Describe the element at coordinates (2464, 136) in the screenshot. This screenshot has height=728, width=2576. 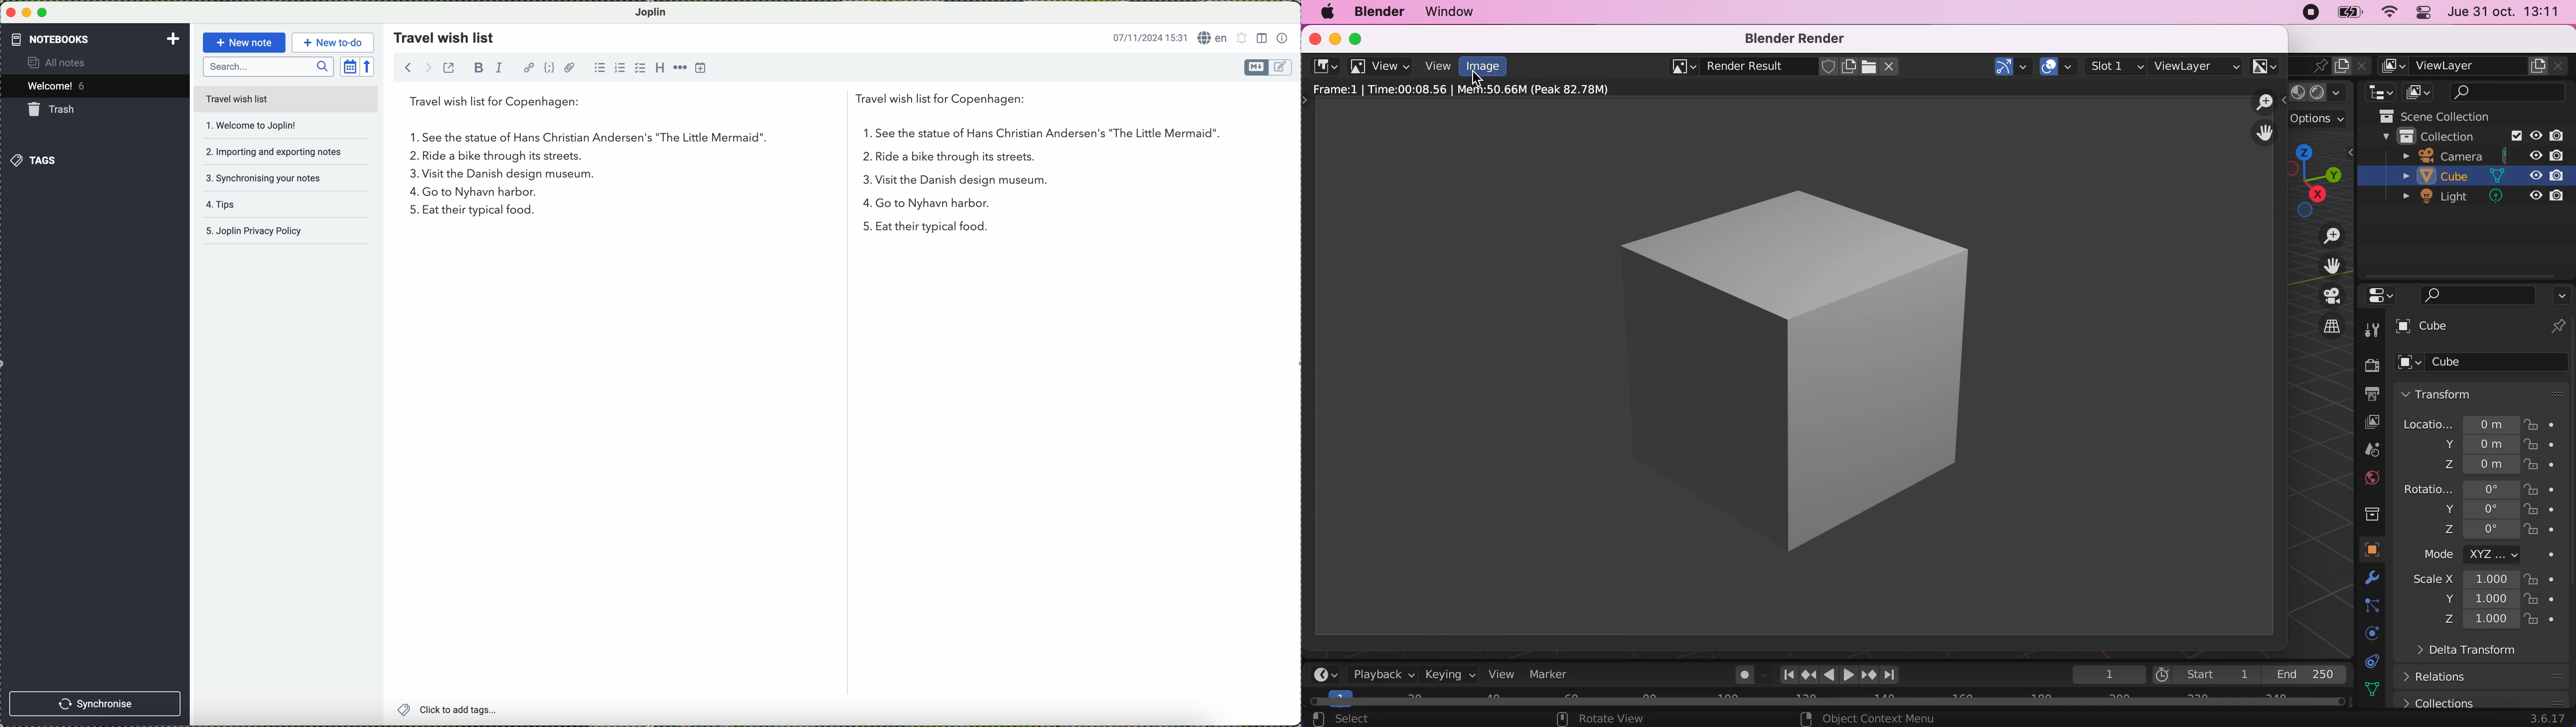
I see `collection` at that location.